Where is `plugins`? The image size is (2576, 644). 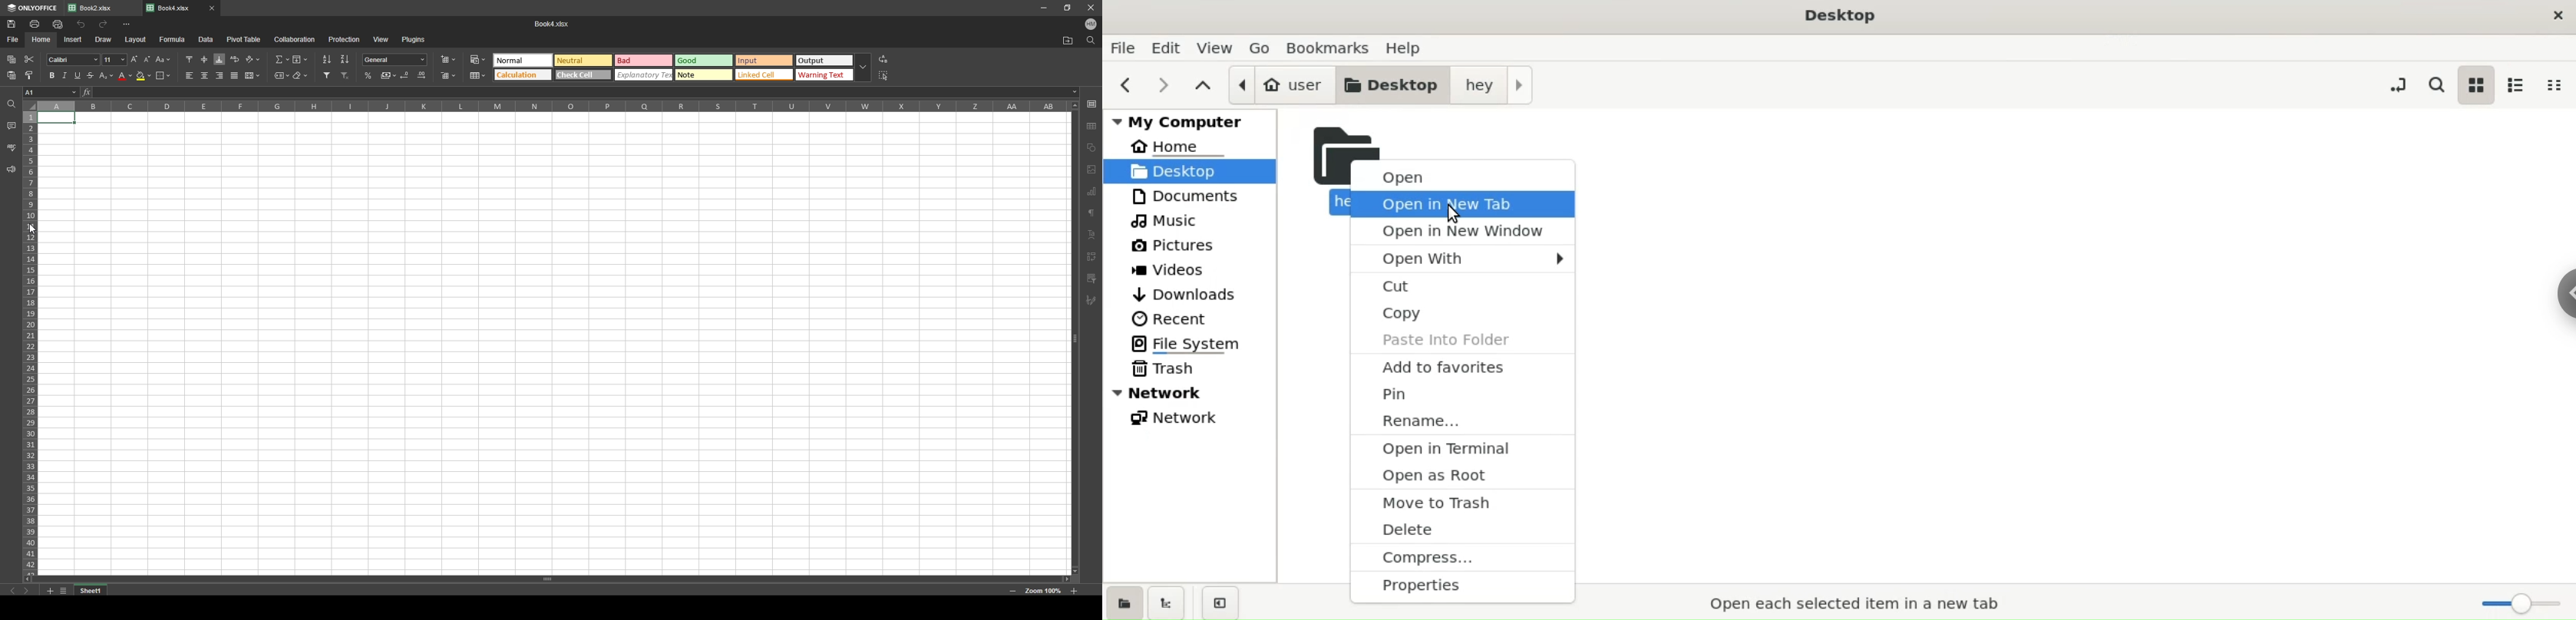
plugins is located at coordinates (413, 40).